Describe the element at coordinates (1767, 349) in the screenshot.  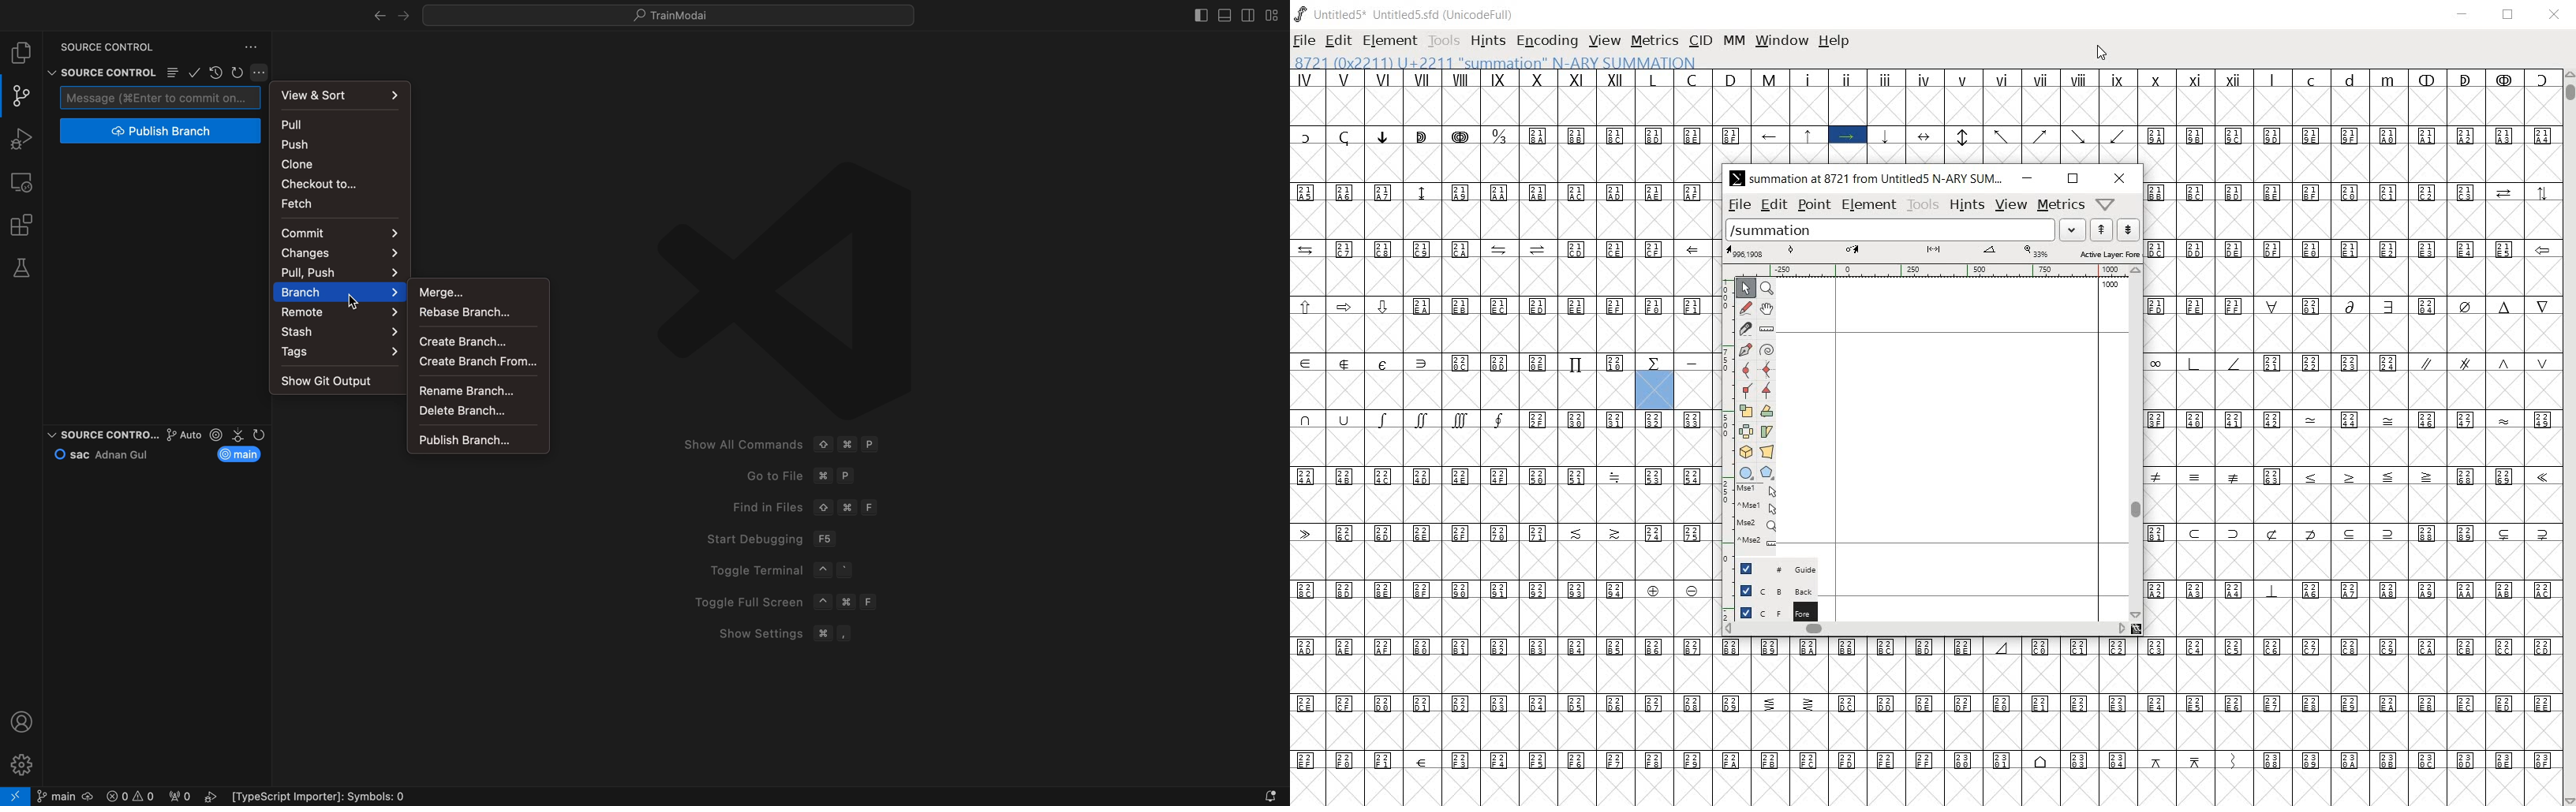
I see `change whether spiro is active or not` at that location.